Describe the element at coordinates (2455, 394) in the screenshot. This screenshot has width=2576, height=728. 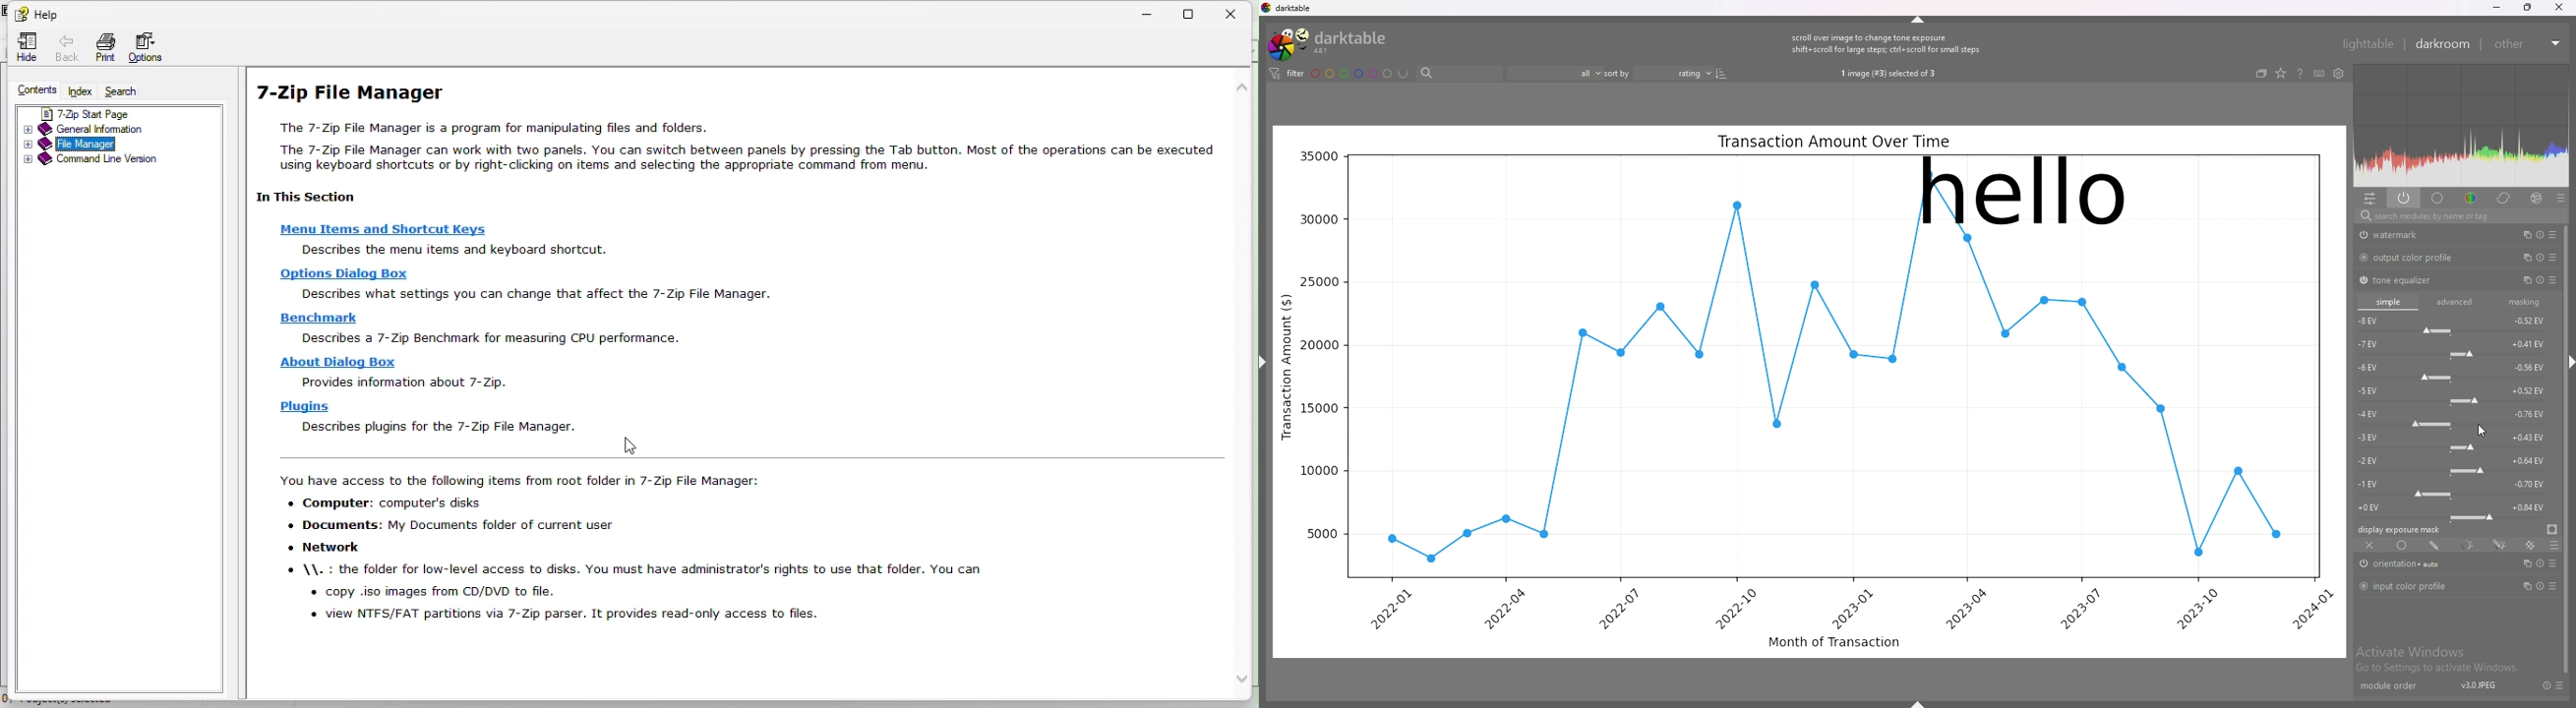
I see `-5 EV force` at that location.